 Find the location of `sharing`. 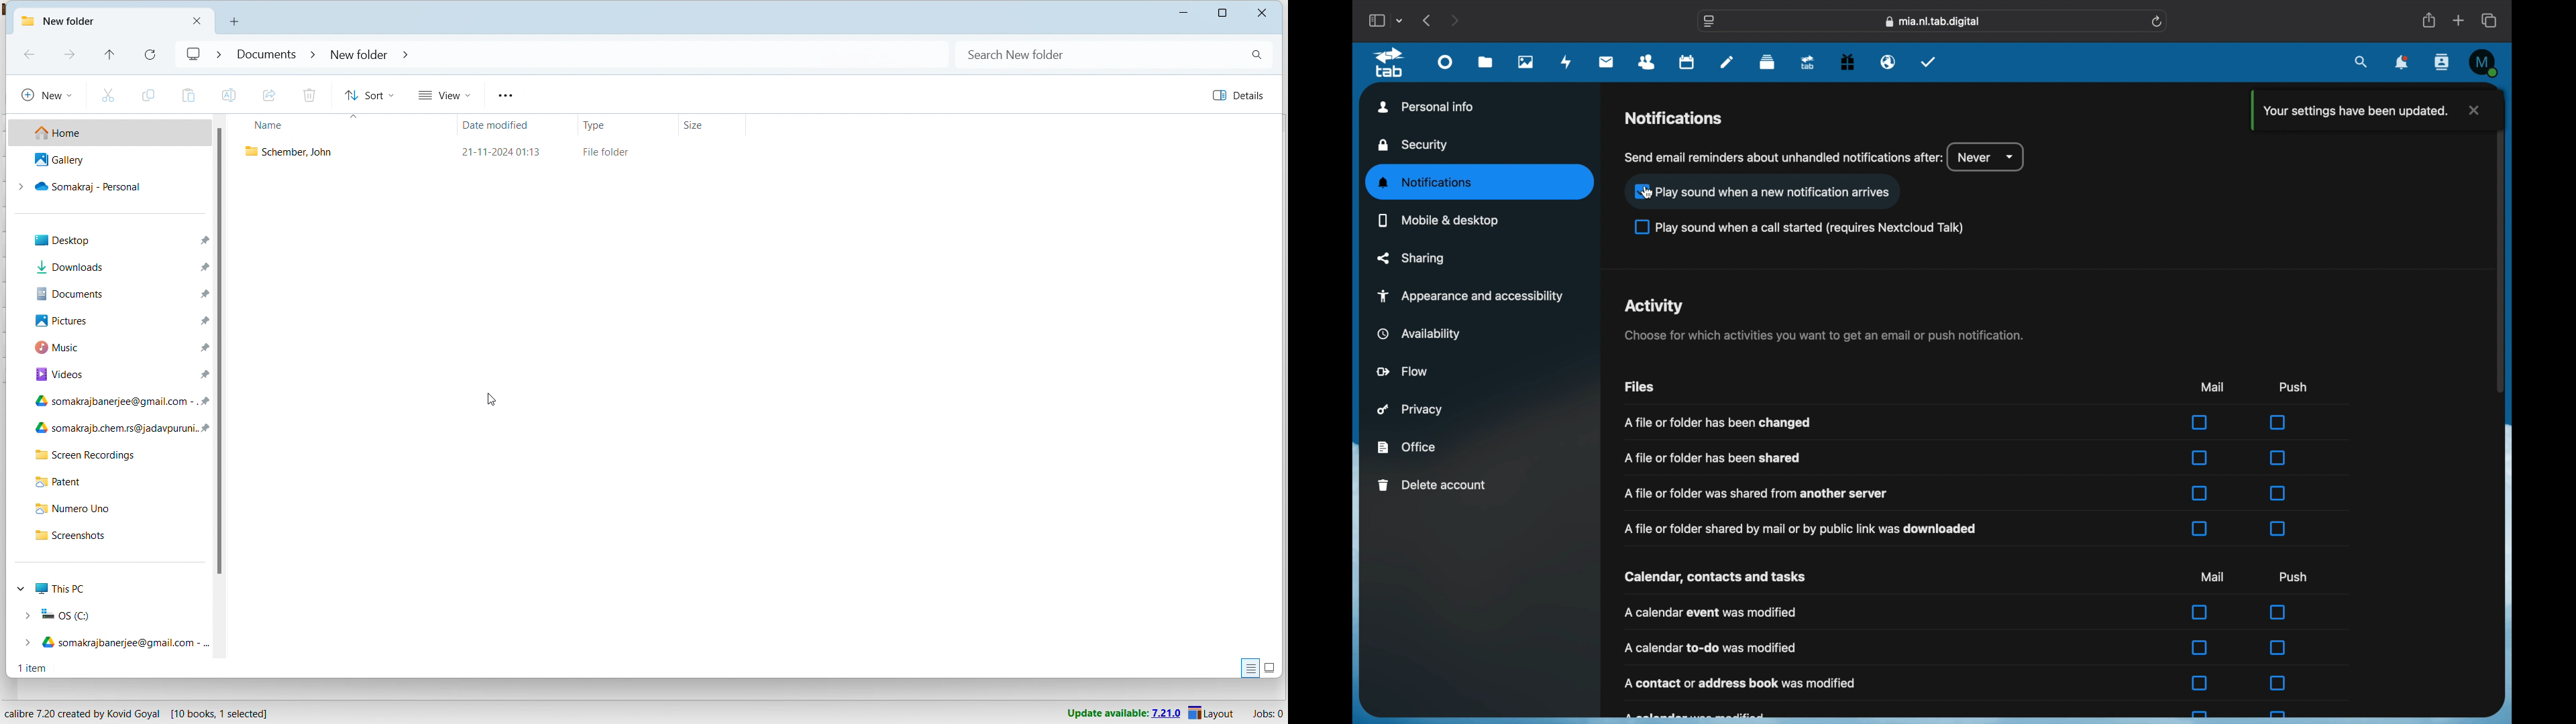

sharing is located at coordinates (1411, 258).